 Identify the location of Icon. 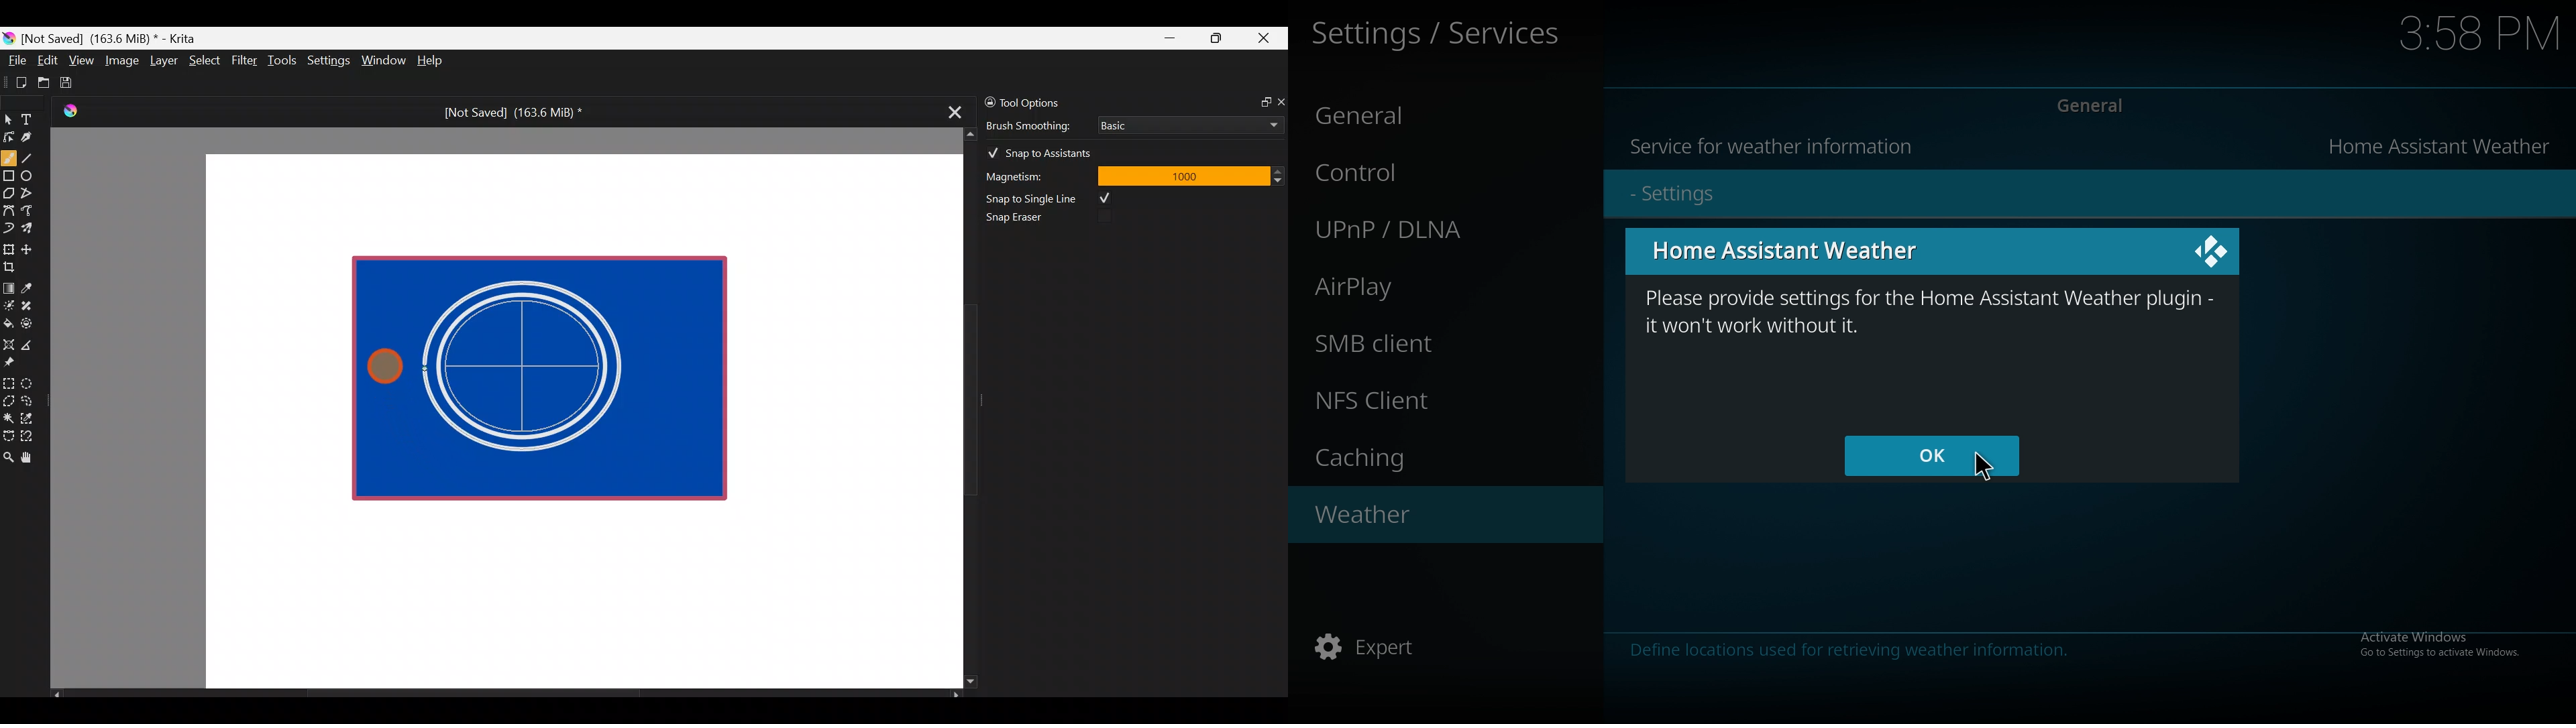
(2208, 252).